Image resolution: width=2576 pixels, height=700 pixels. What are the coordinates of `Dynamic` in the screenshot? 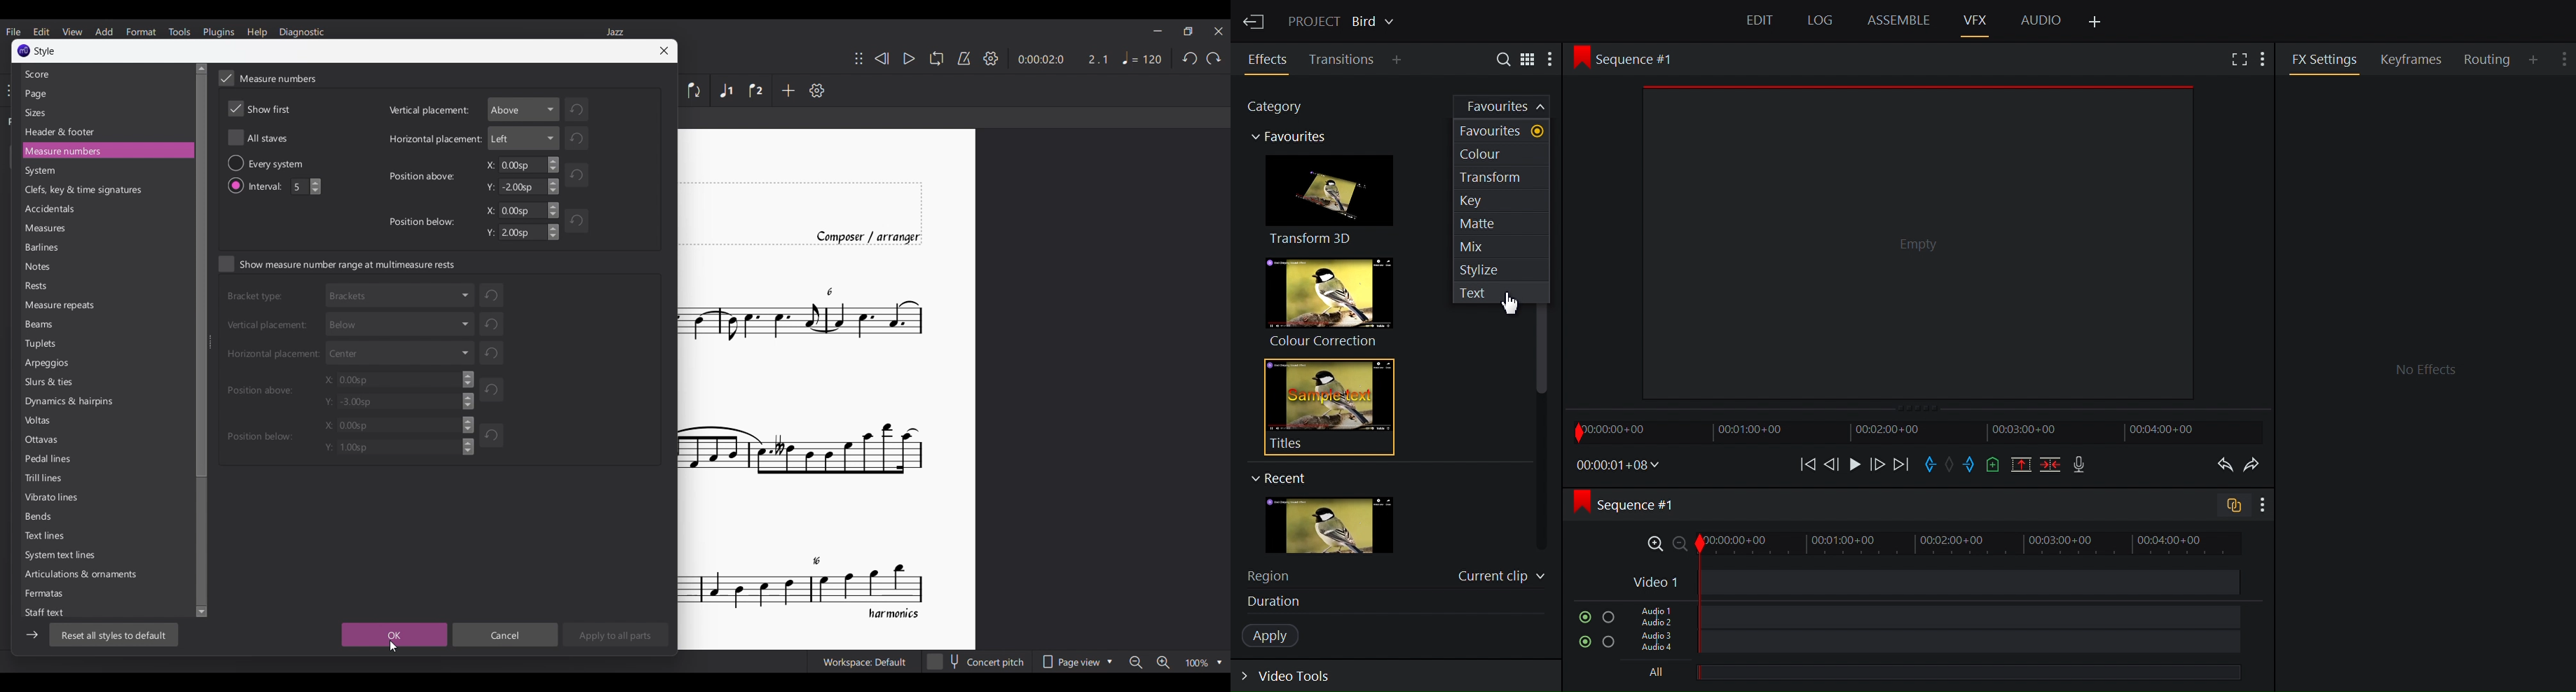 It's located at (74, 403).